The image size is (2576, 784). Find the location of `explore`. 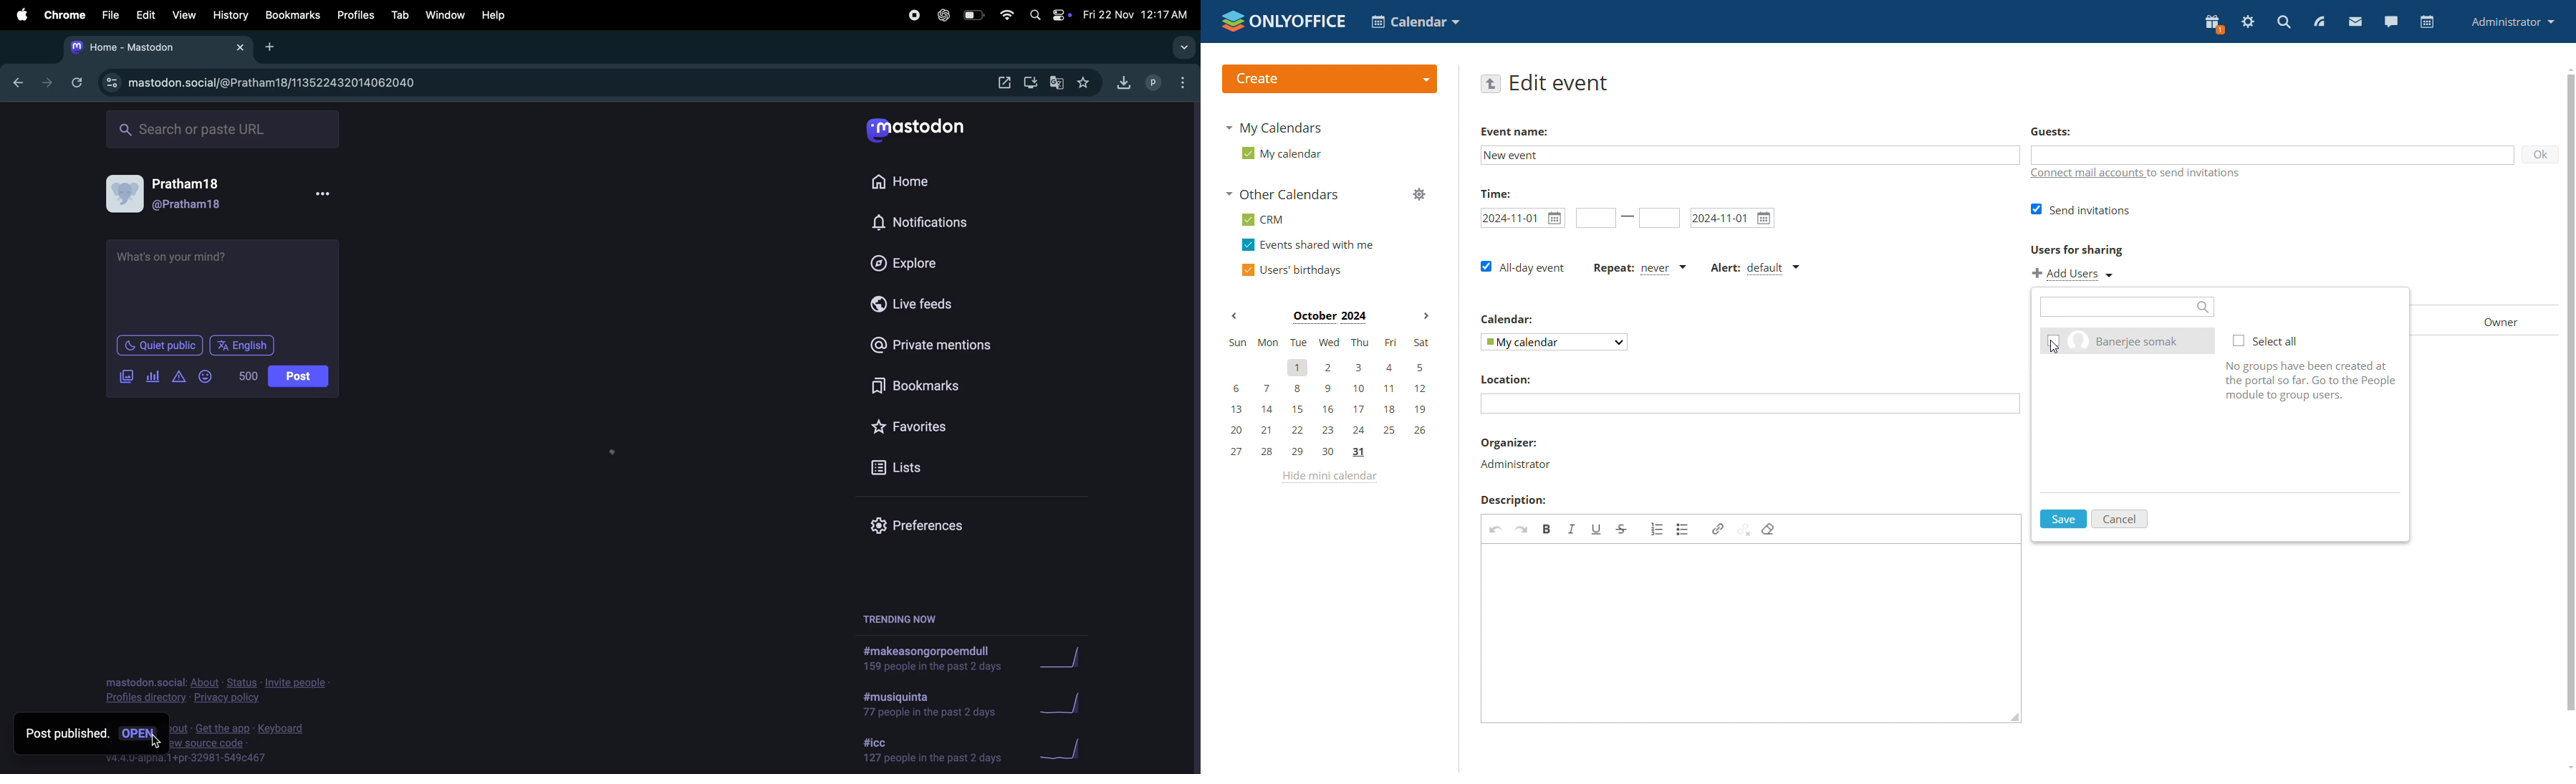

explore is located at coordinates (902, 261).